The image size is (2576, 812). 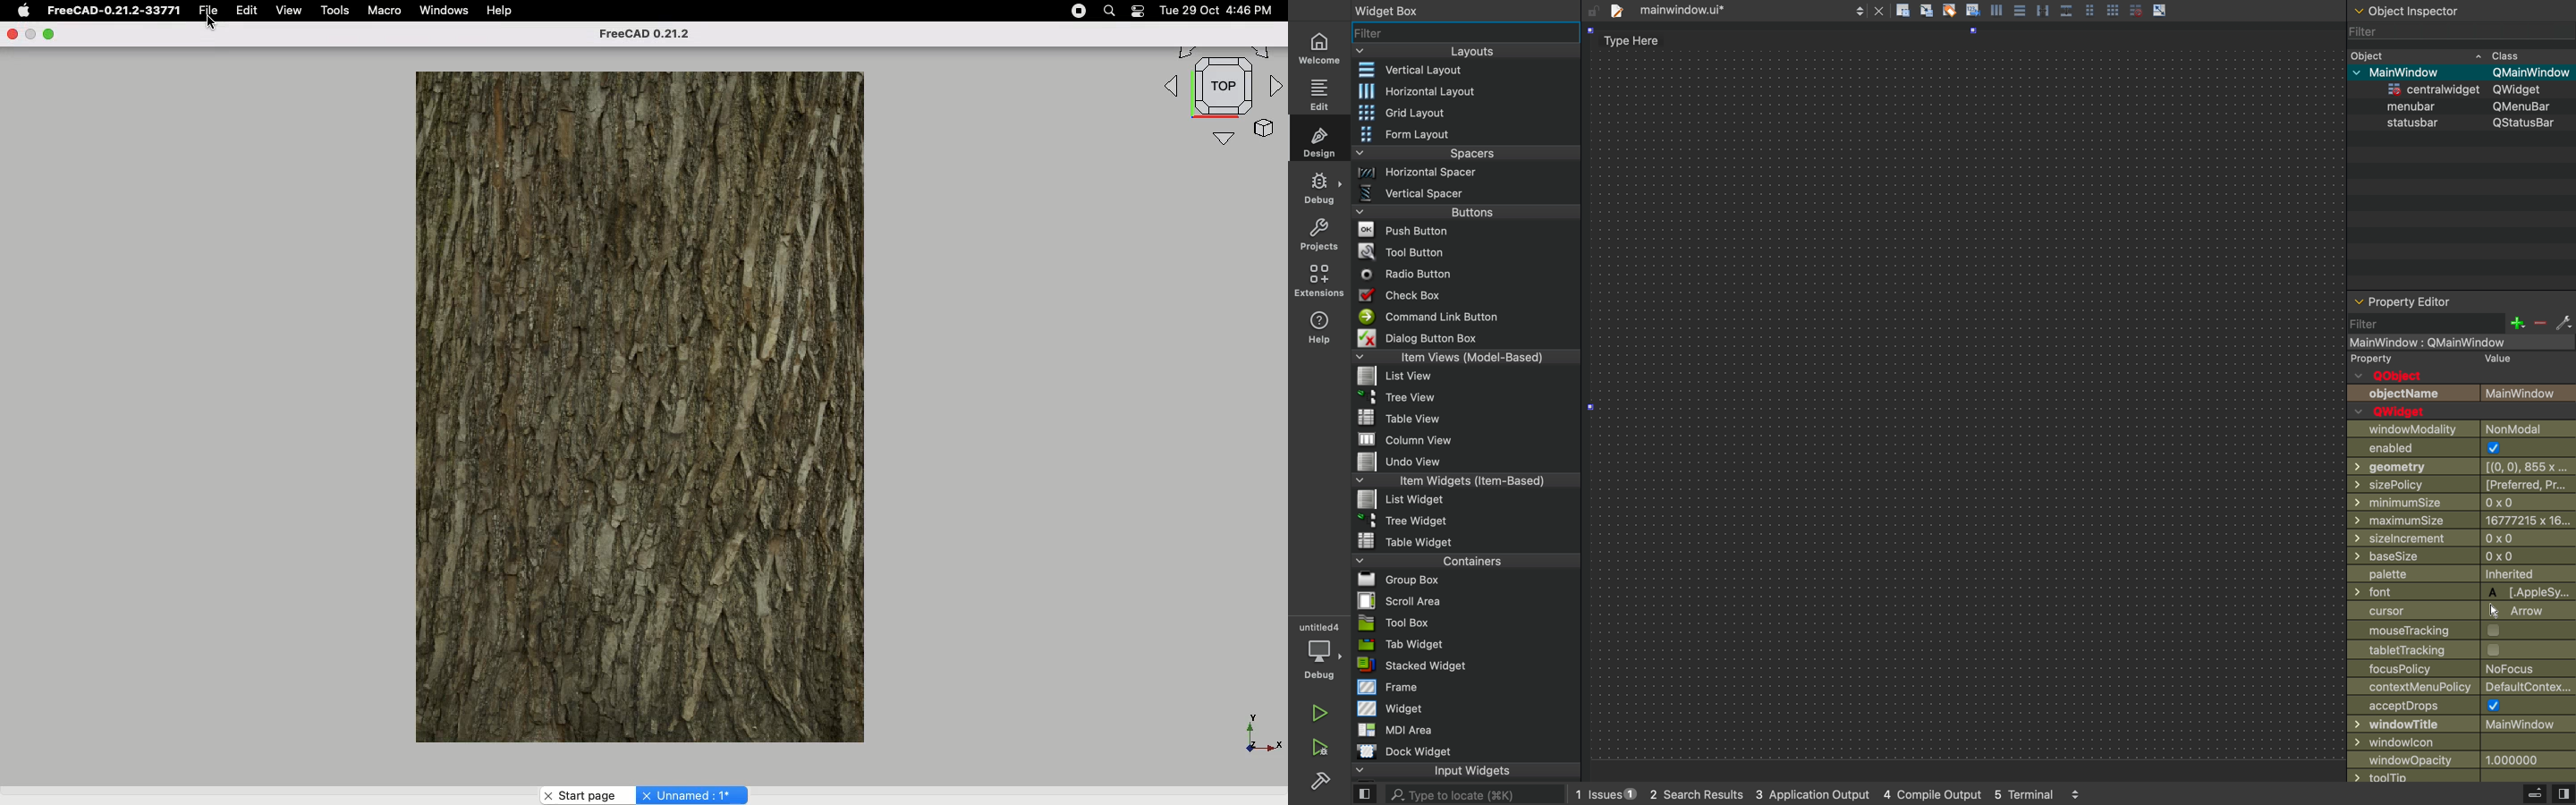 What do you see at coordinates (1465, 30) in the screenshot?
I see `widget filter bar` at bounding box center [1465, 30].